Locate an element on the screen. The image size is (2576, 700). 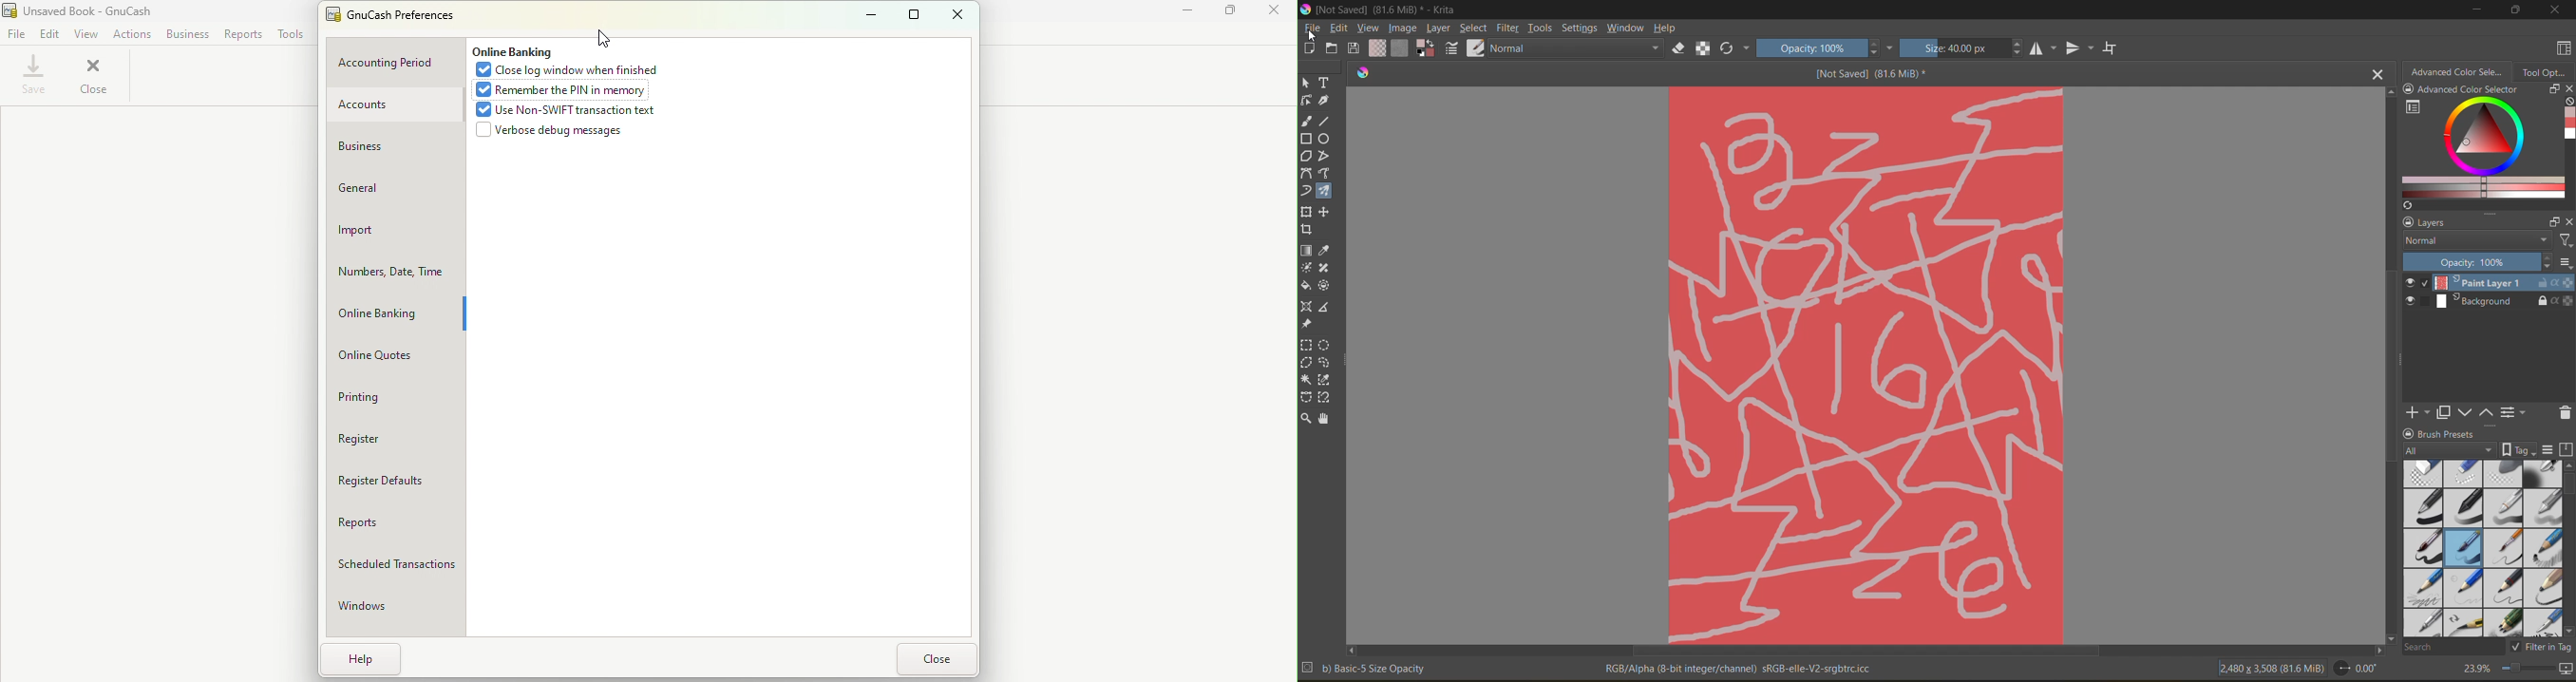
Unsaved Book - GnuCash is located at coordinates (85, 10).